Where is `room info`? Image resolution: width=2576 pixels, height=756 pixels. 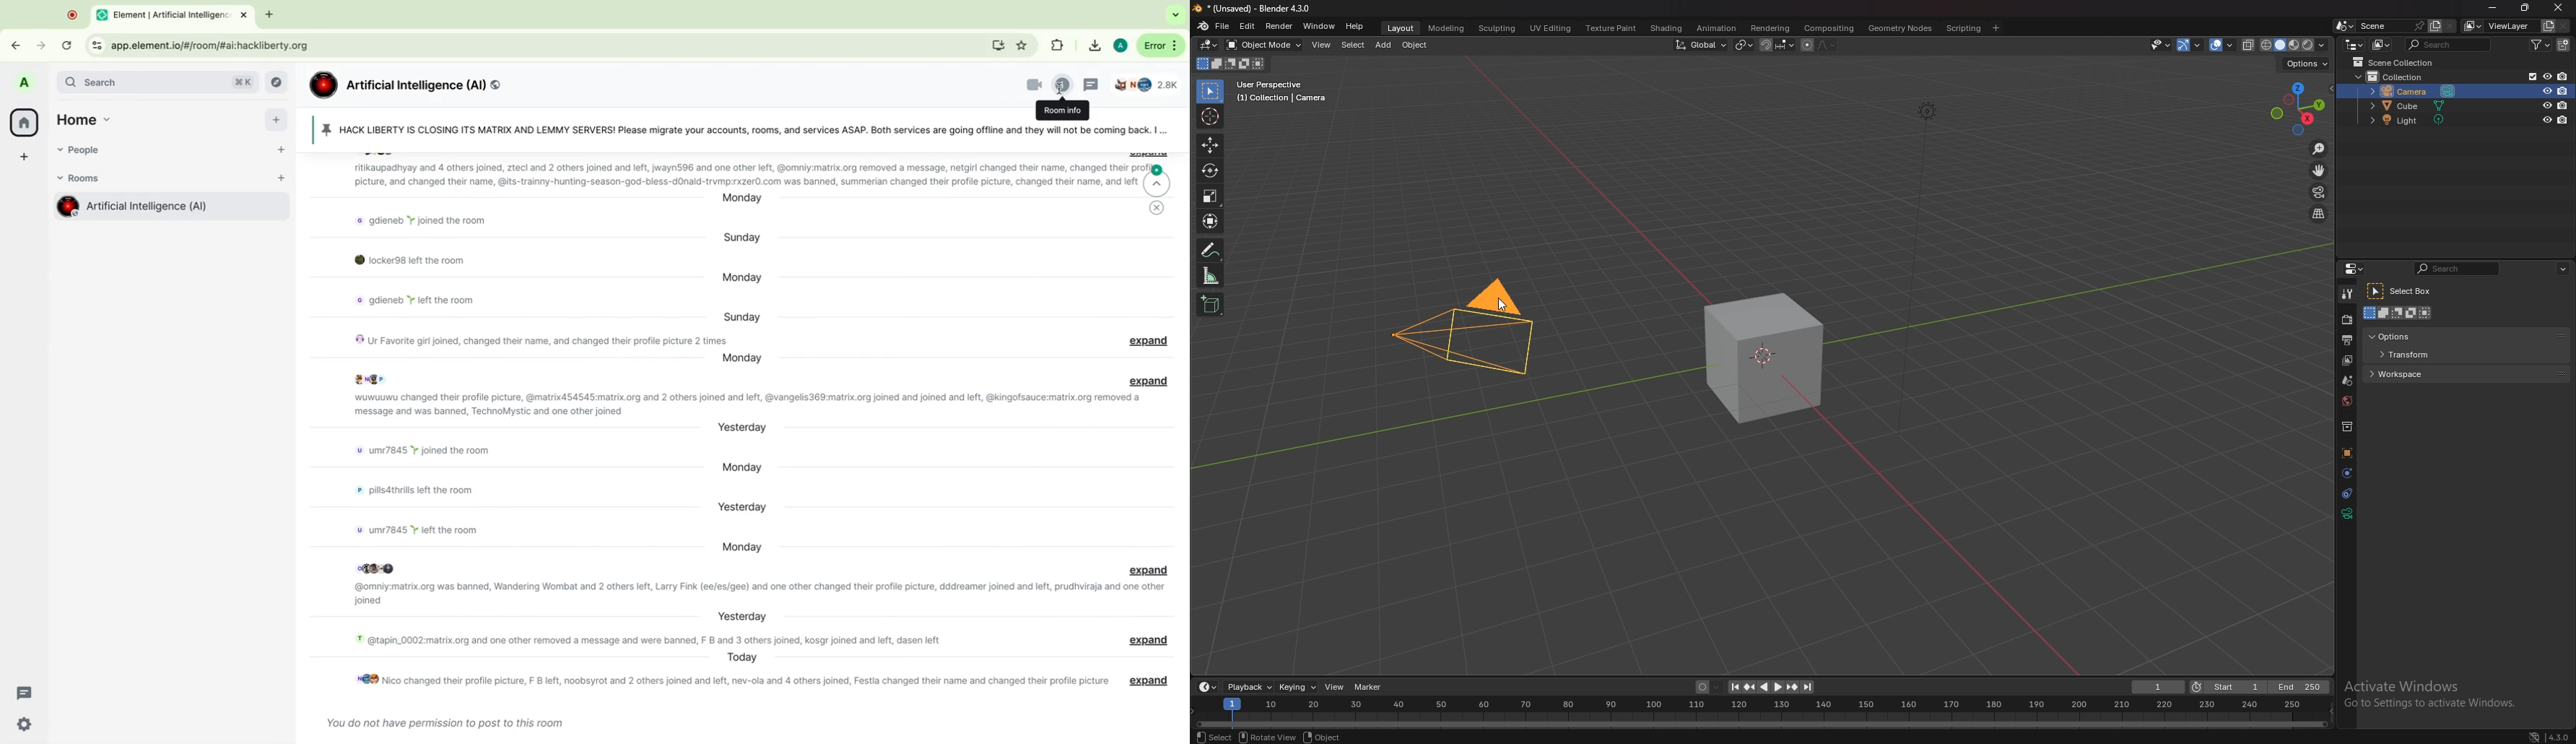 room info is located at coordinates (1062, 84).